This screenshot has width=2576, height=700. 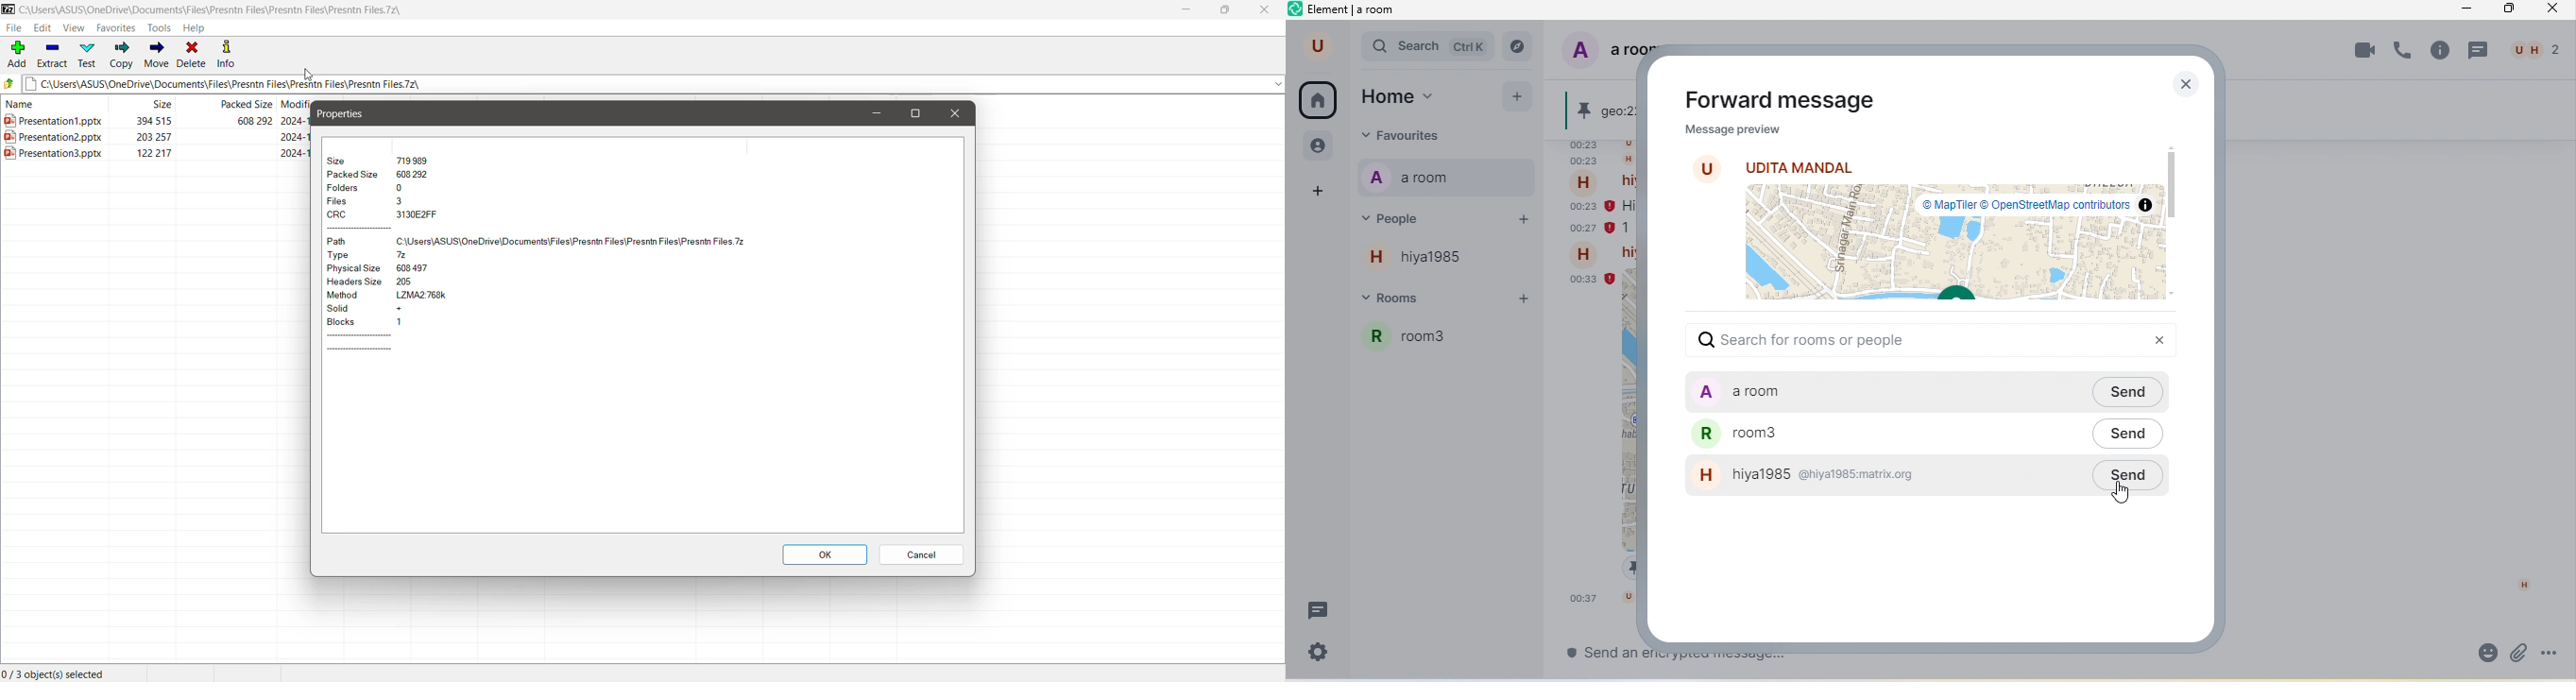 What do you see at coordinates (226, 52) in the screenshot?
I see `info` at bounding box center [226, 52].